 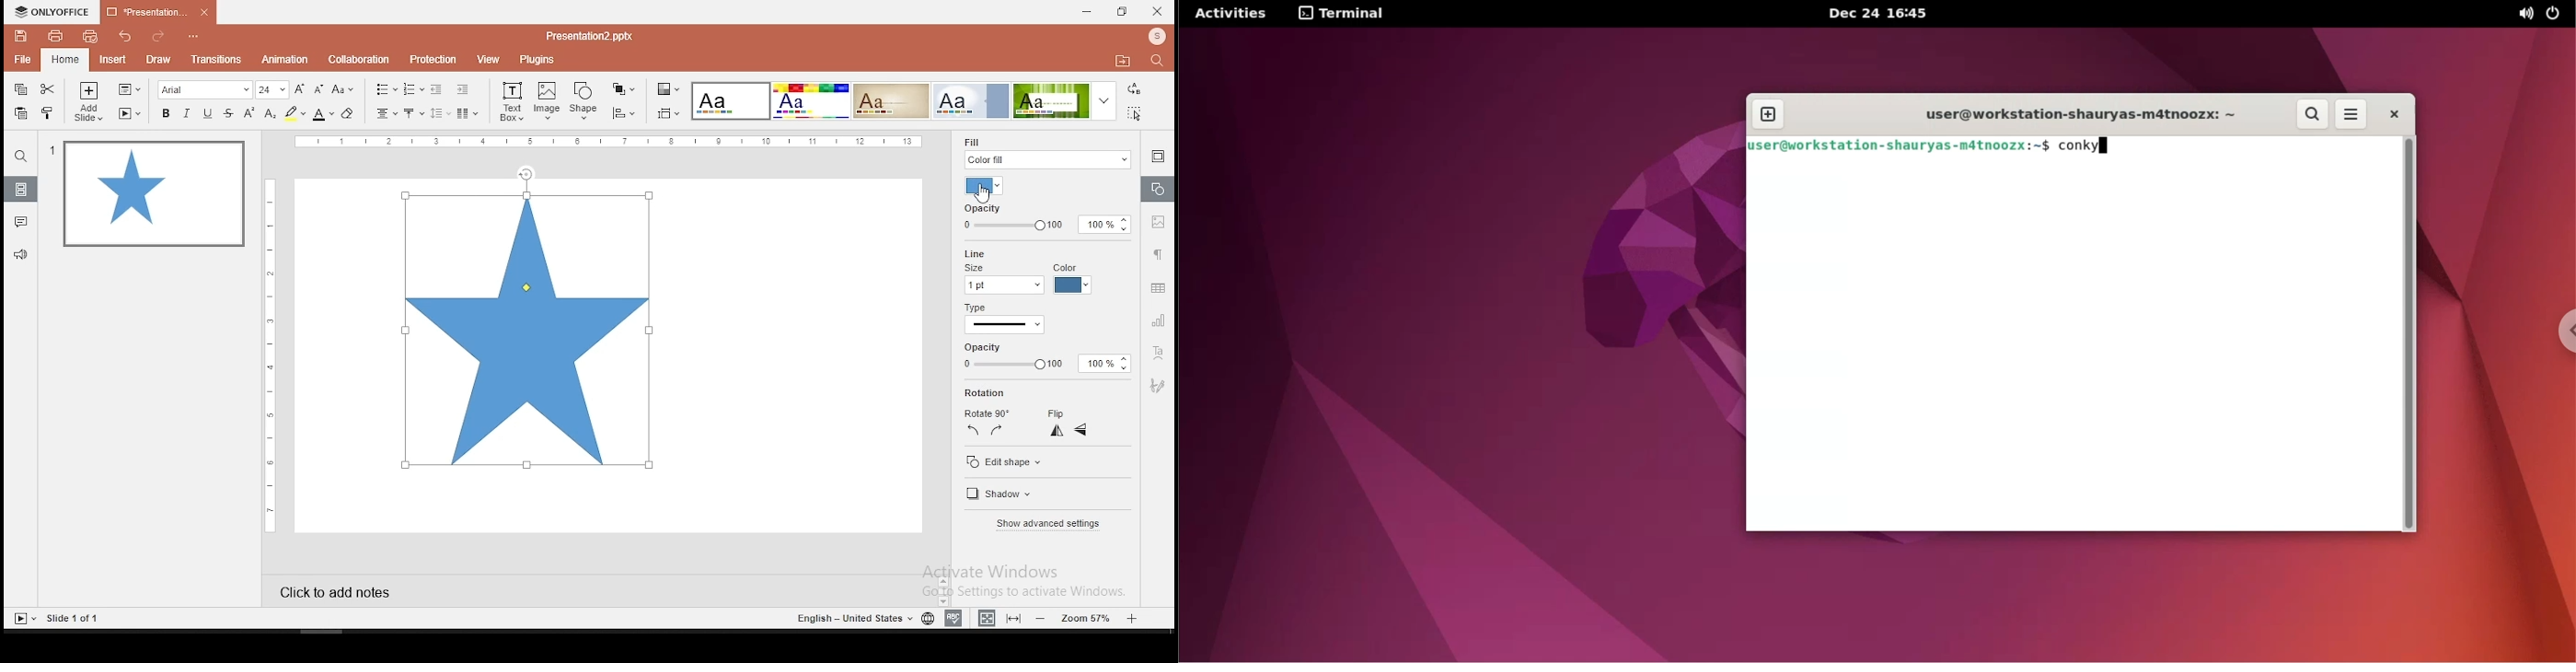 I want to click on theme, so click(x=1068, y=100).